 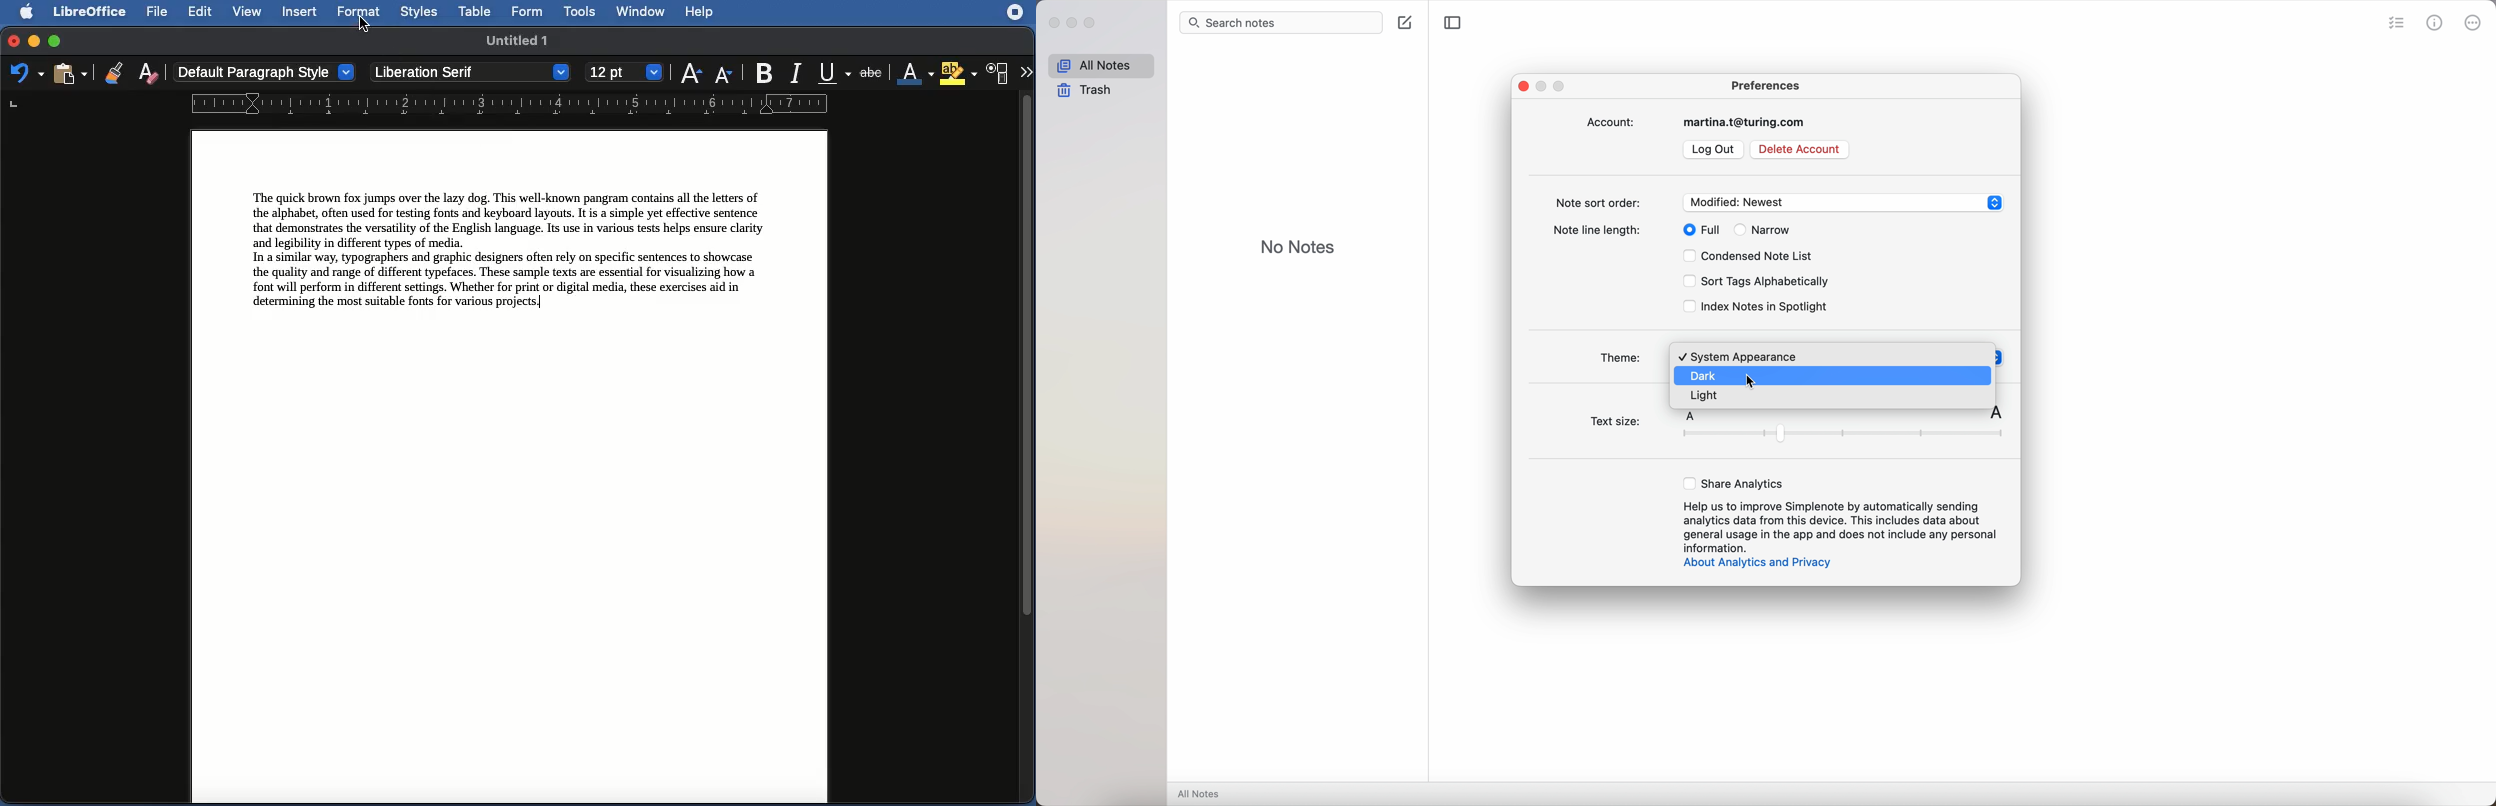 I want to click on Clear , so click(x=149, y=72).